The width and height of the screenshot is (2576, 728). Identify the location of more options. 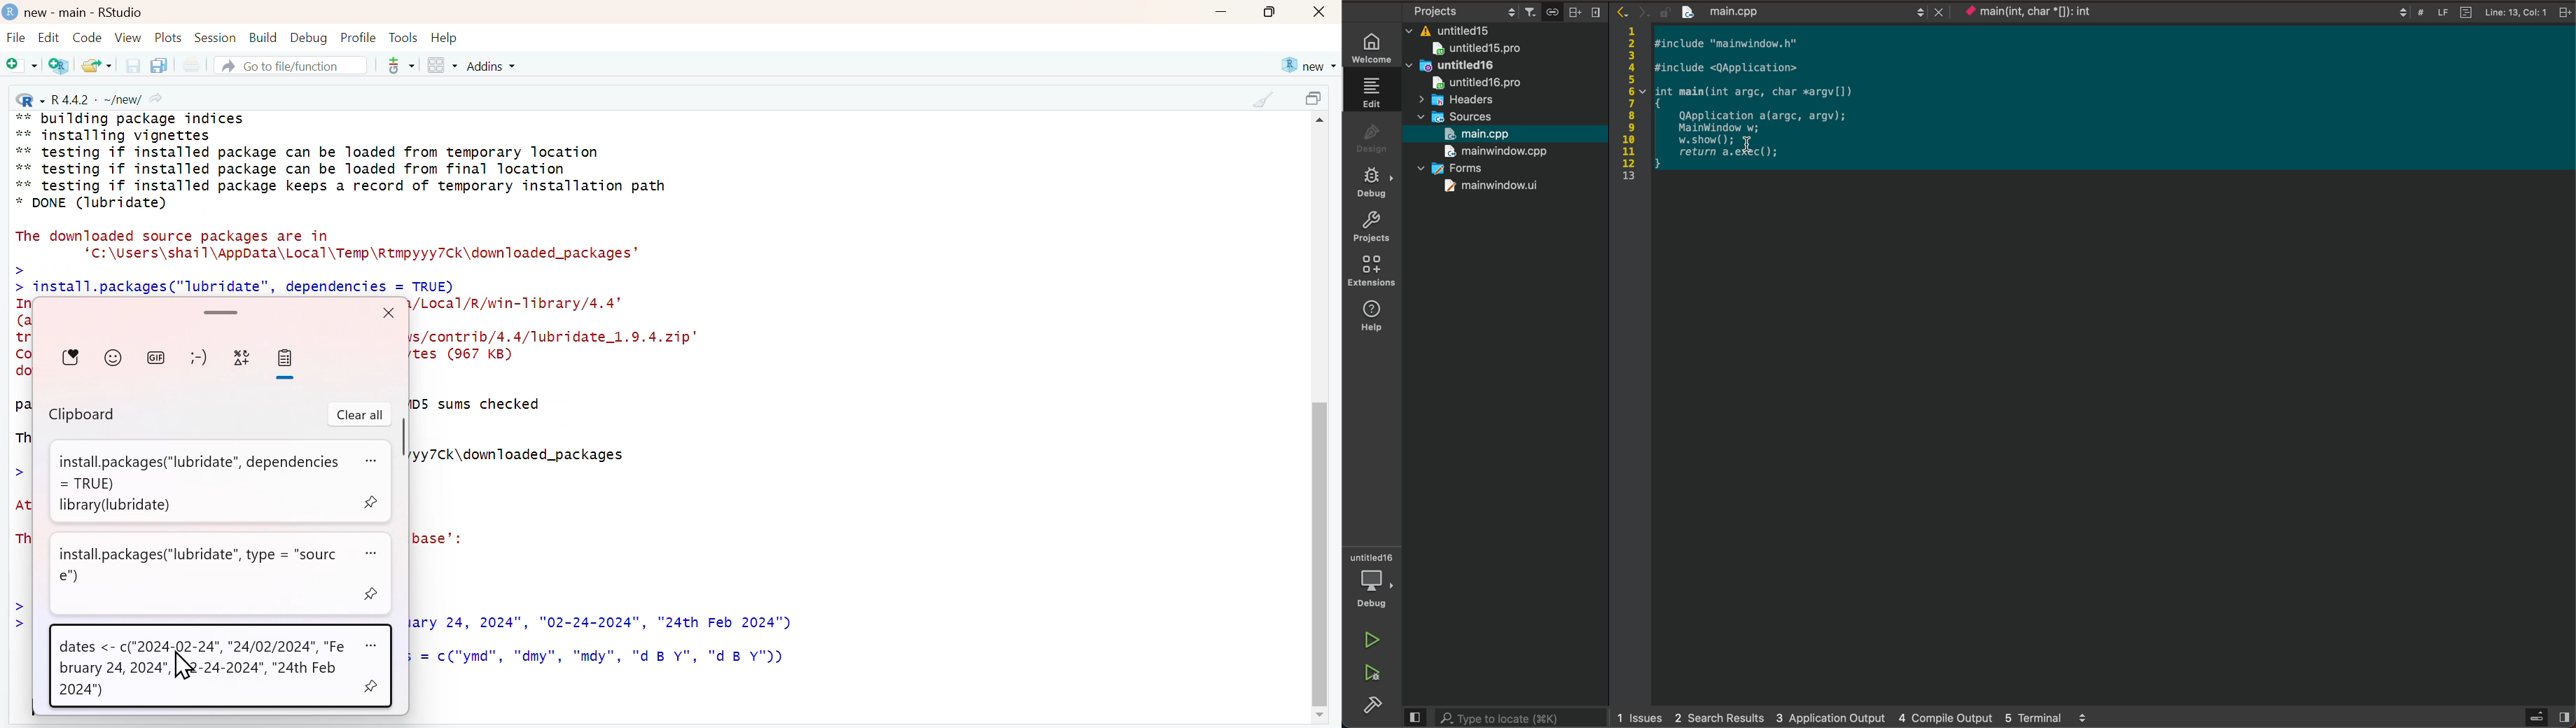
(396, 65).